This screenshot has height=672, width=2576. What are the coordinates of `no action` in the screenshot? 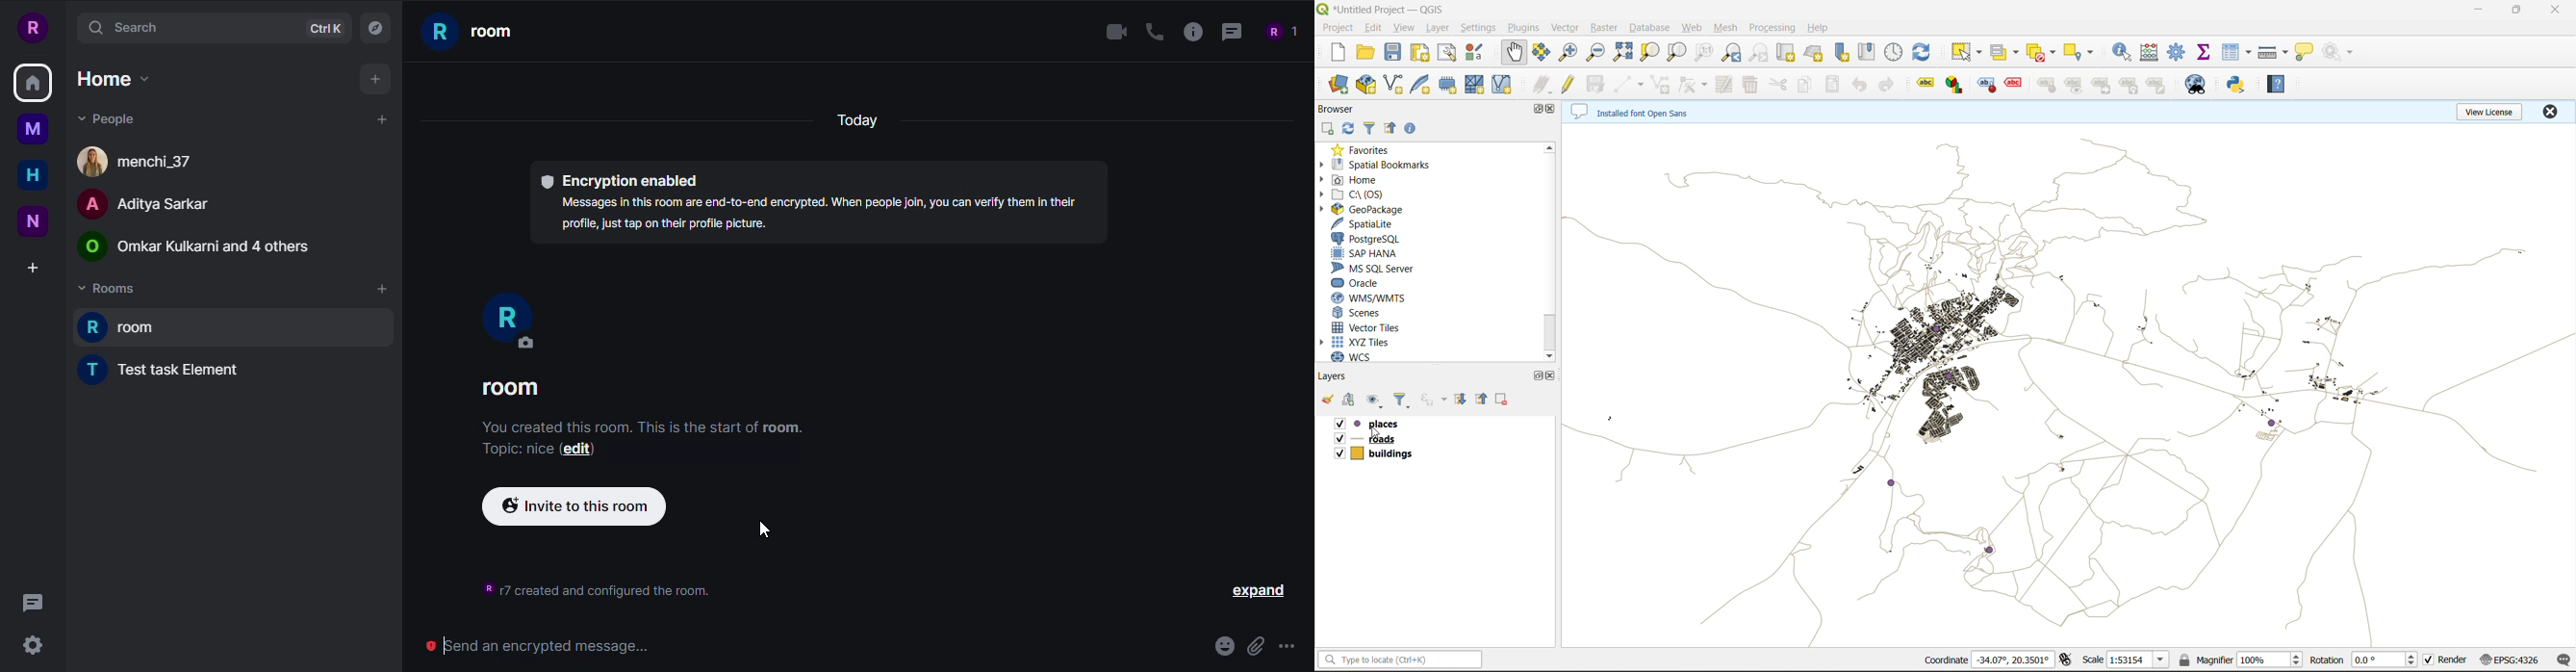 It's located at (2339, 52).